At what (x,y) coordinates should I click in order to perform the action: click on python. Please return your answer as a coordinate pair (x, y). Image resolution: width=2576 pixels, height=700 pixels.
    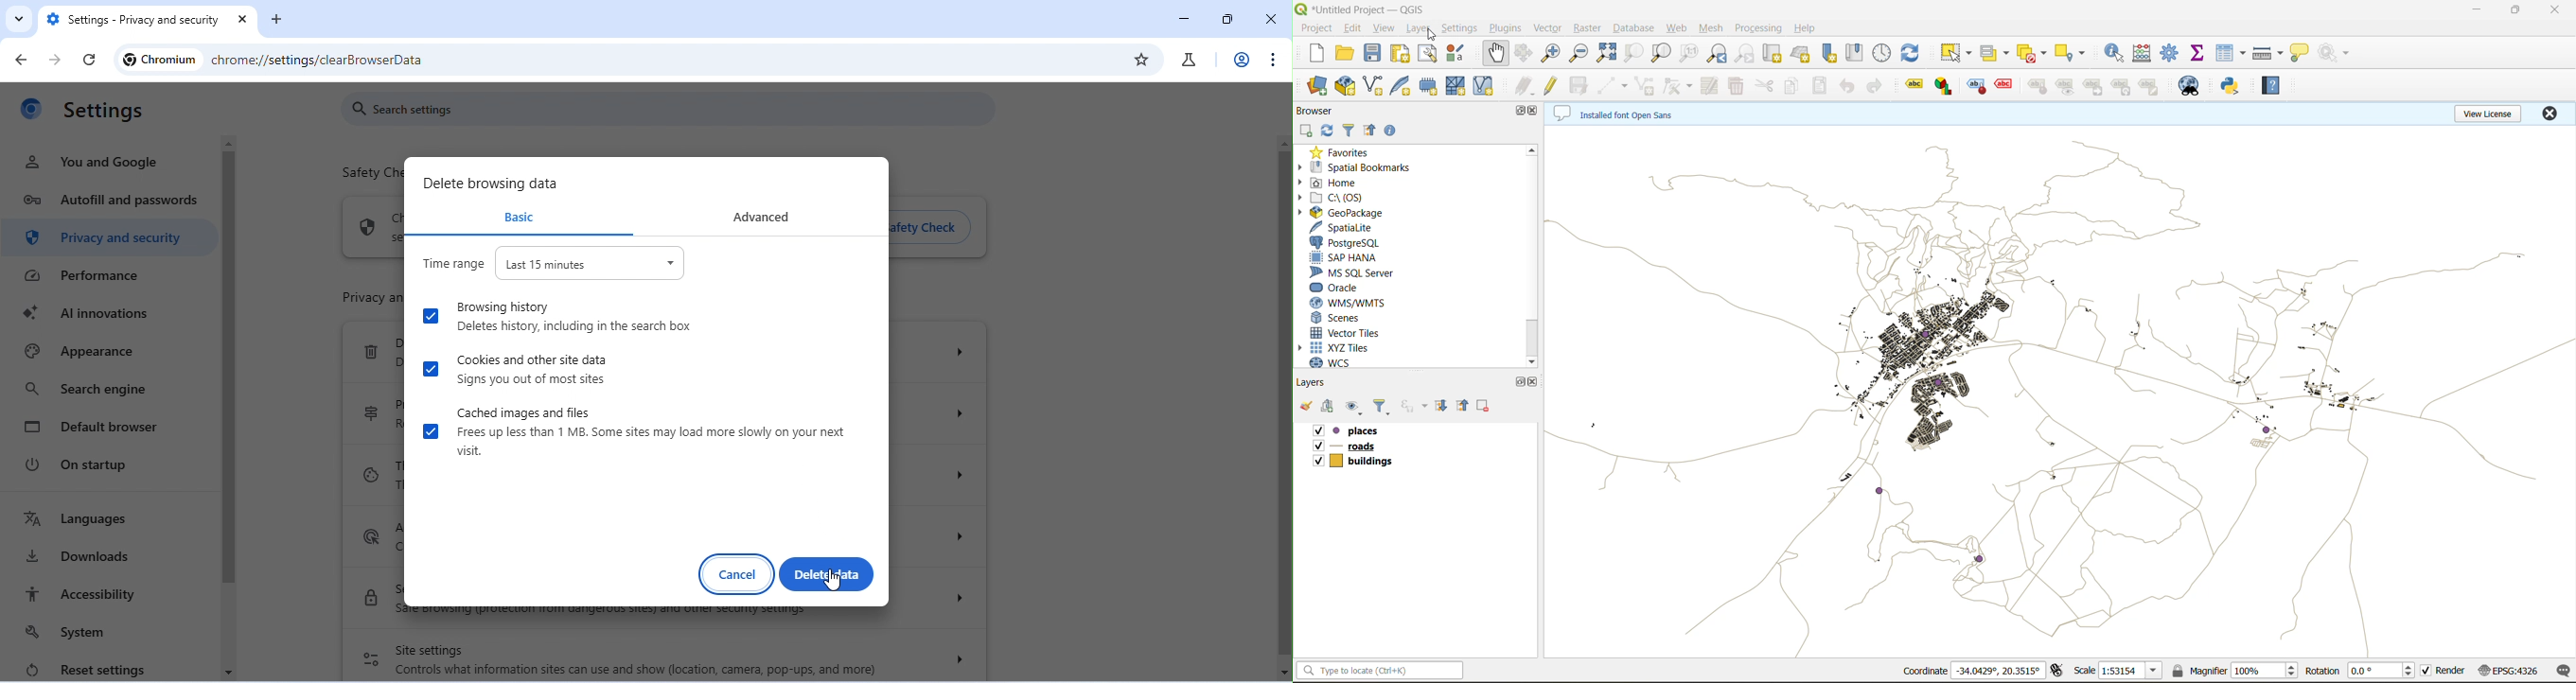
    Looking at the image, I should click on (2230, 86).